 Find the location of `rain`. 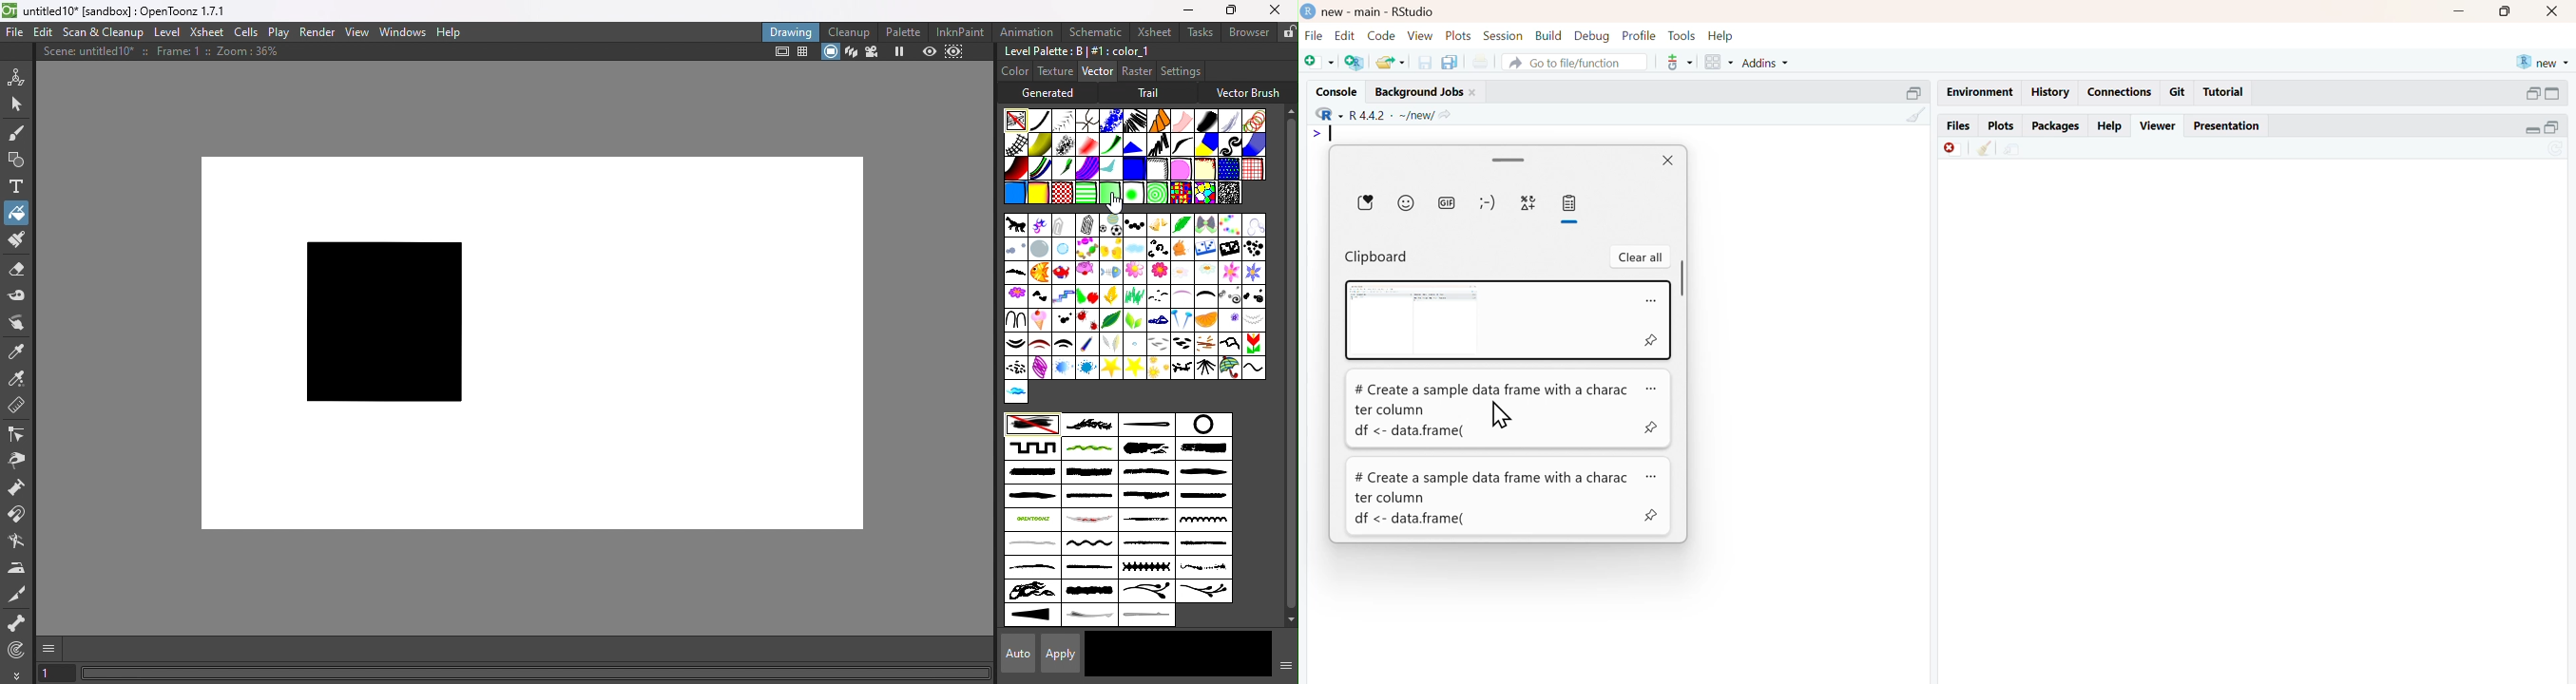

rain is located at coordinates (1134, 343).